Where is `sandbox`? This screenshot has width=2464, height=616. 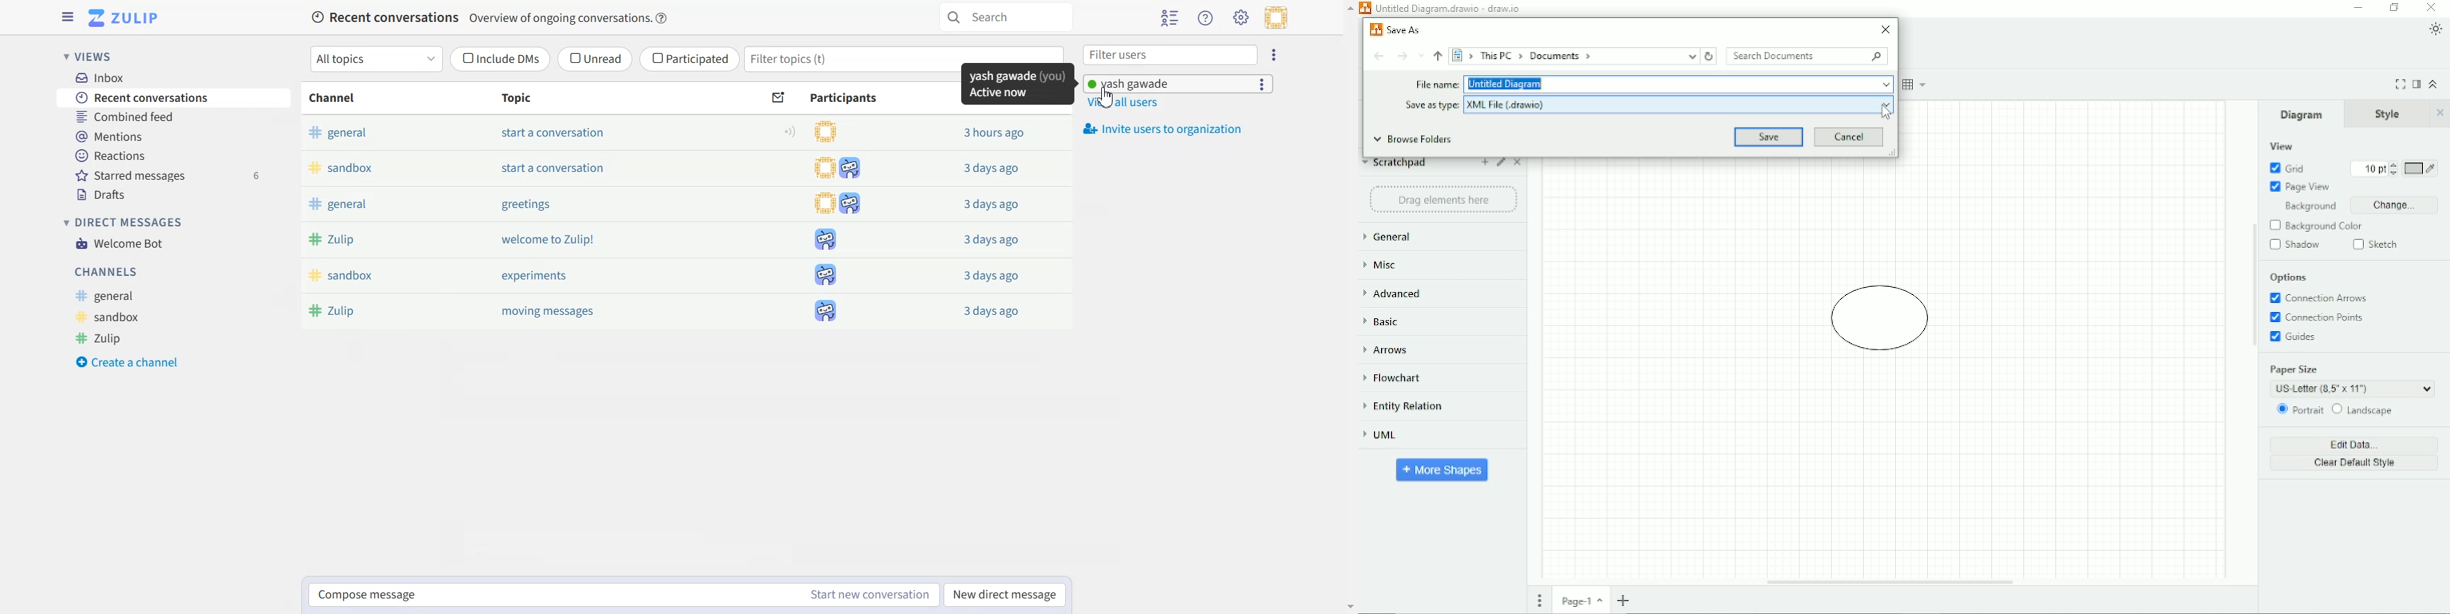
sandbox is located at coordinates (347, 274).